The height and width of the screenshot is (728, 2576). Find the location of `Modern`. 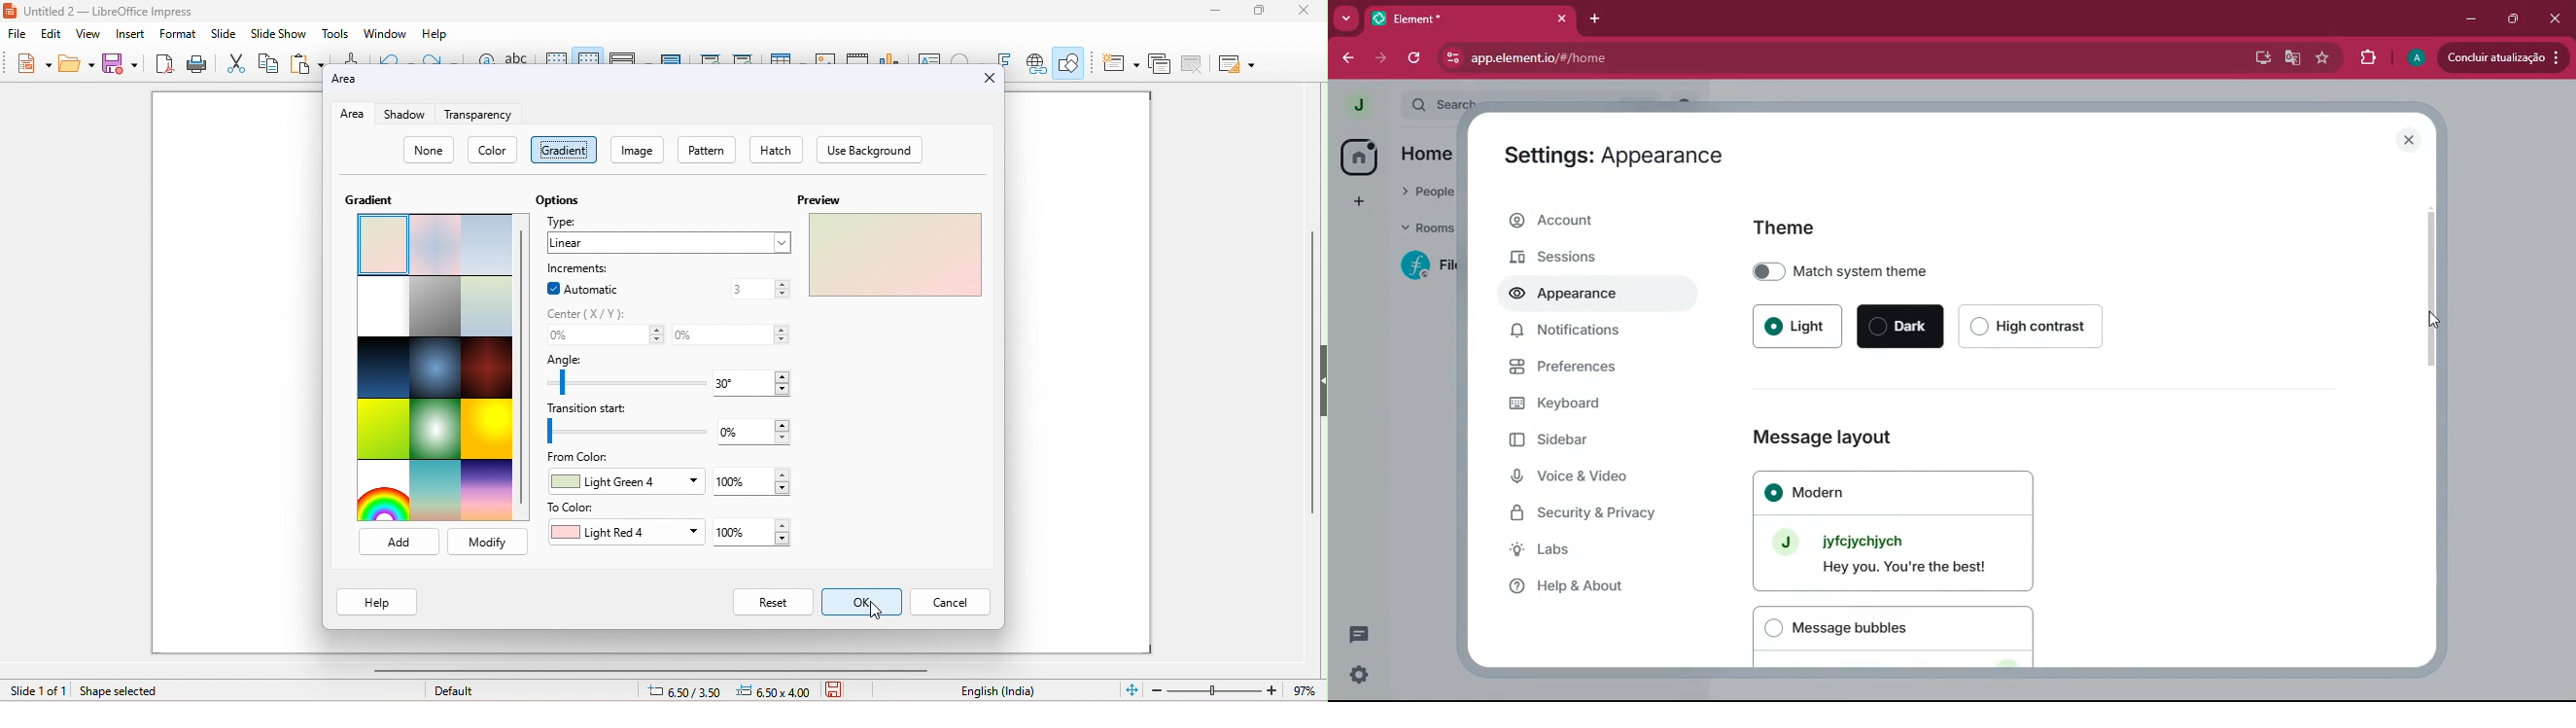

Modern is located at coordinates (1894, 531).